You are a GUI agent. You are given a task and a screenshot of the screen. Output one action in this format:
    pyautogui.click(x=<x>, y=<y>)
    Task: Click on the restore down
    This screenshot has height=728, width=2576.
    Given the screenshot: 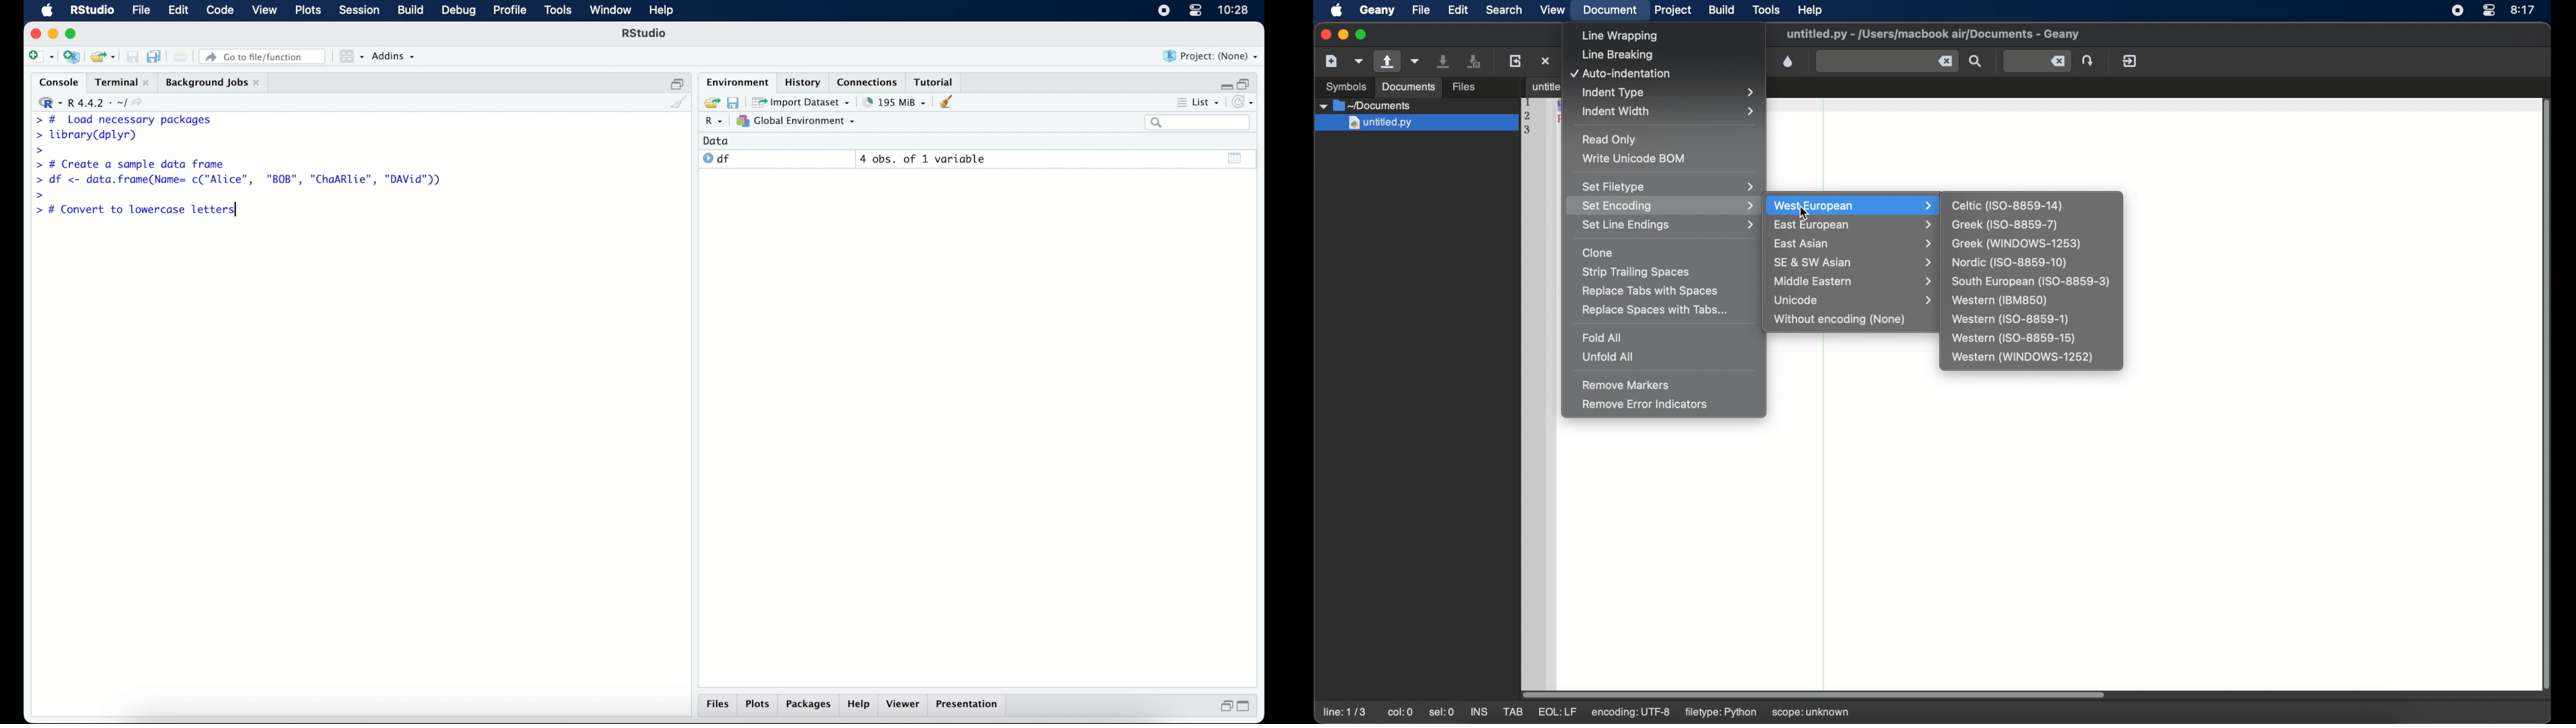 What is the action you would take?
    pyautogui.click(x=1246, y=82)
    